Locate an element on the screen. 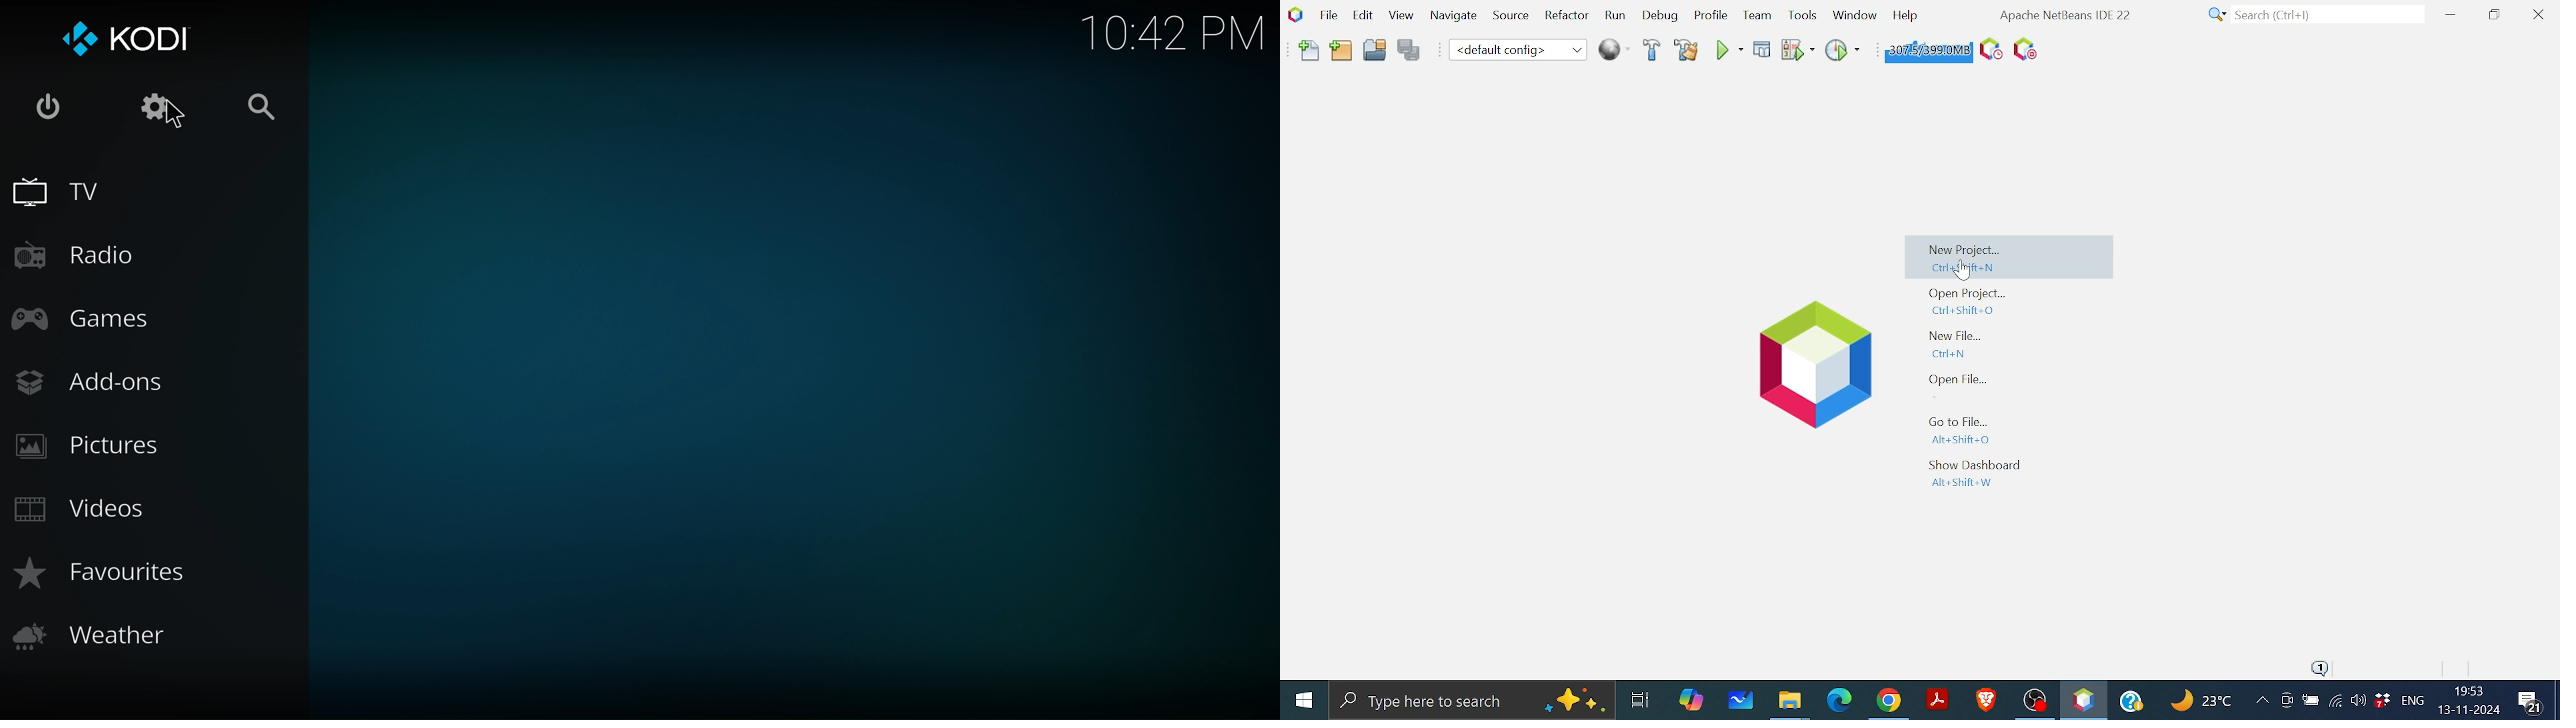 The height and width of the screenshot is (728, 2576). search is located at coordinates (269, 104).